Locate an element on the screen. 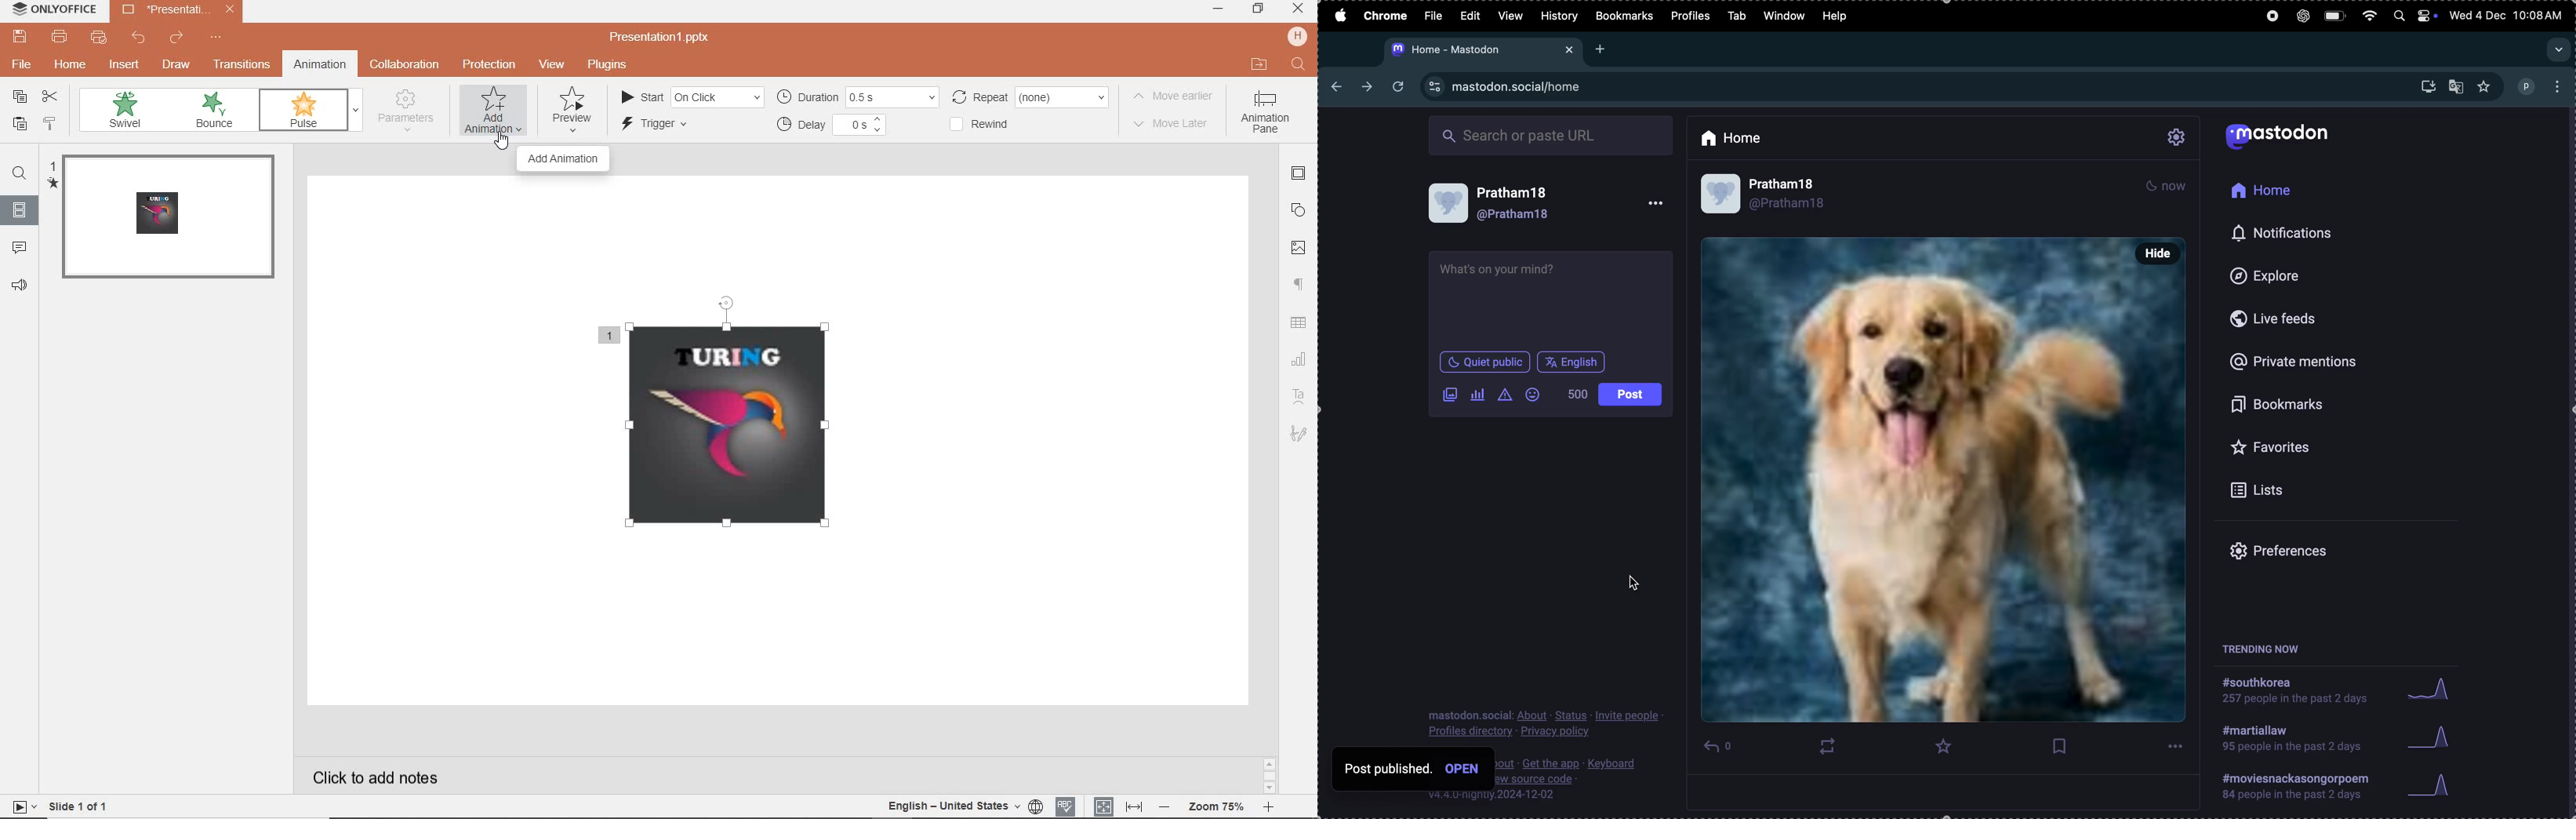 The height and width of the screenshot is (840, 2576). Explore is located at coordinates (2277, 272).